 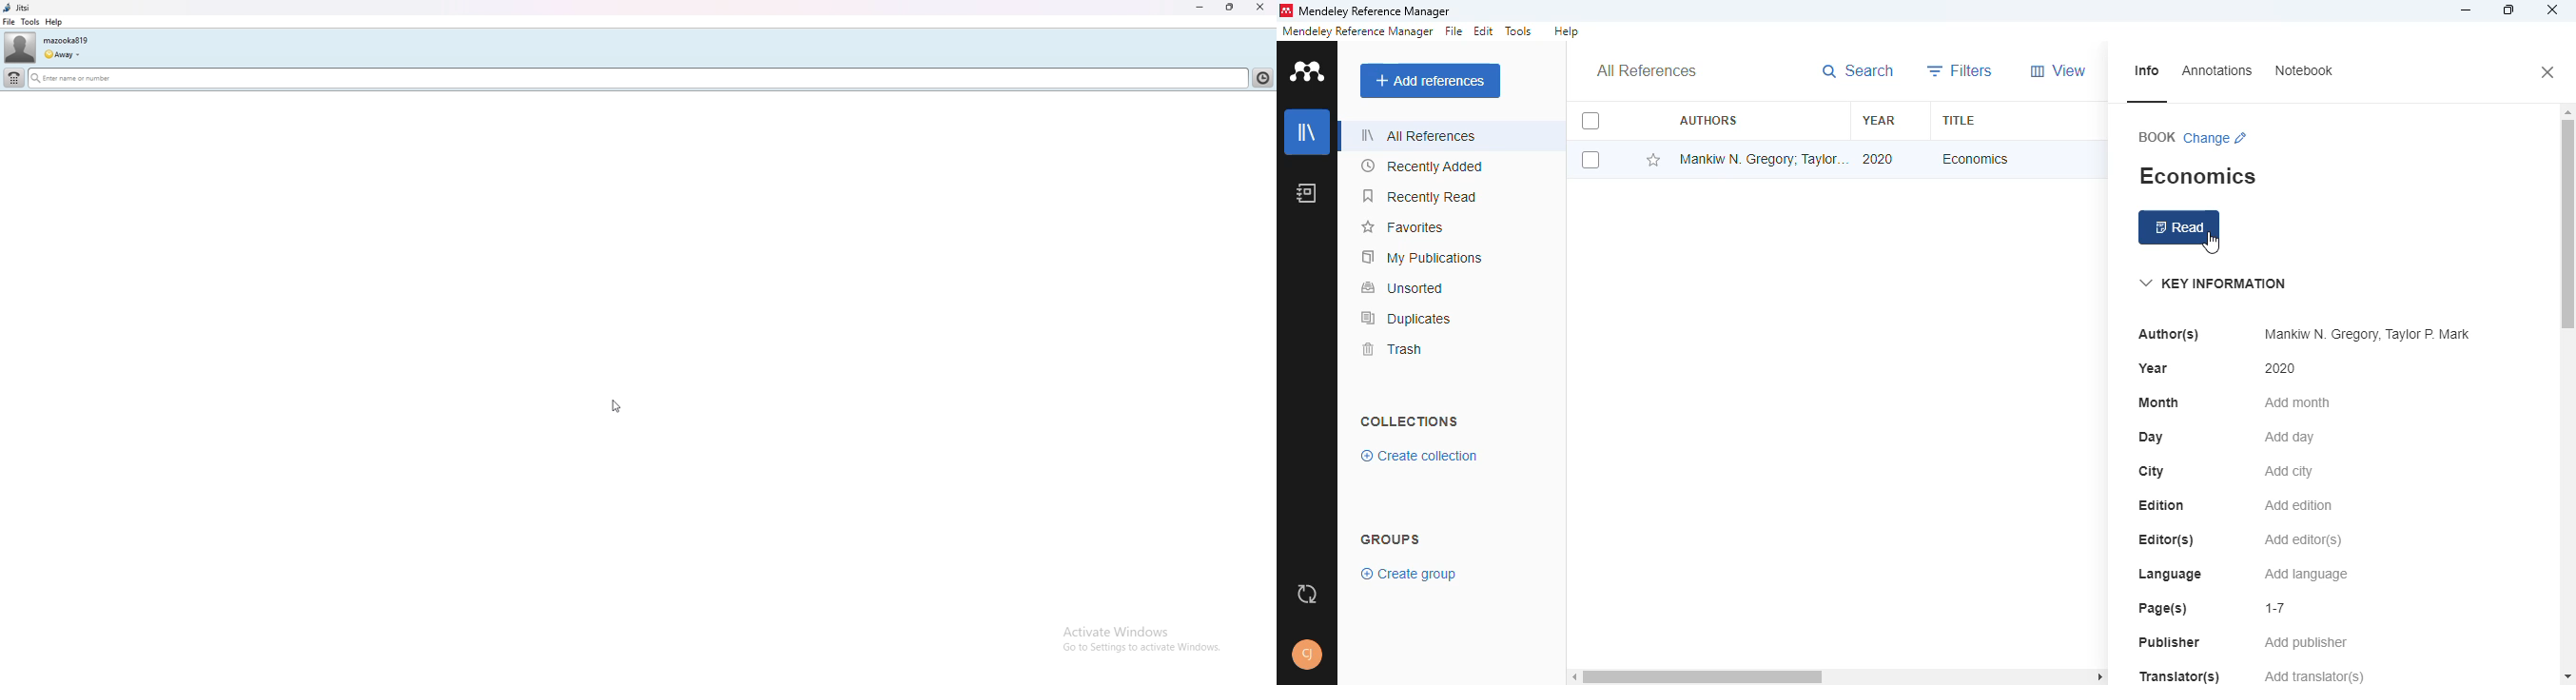 I want to click on search, so click(x=1858, y=70).